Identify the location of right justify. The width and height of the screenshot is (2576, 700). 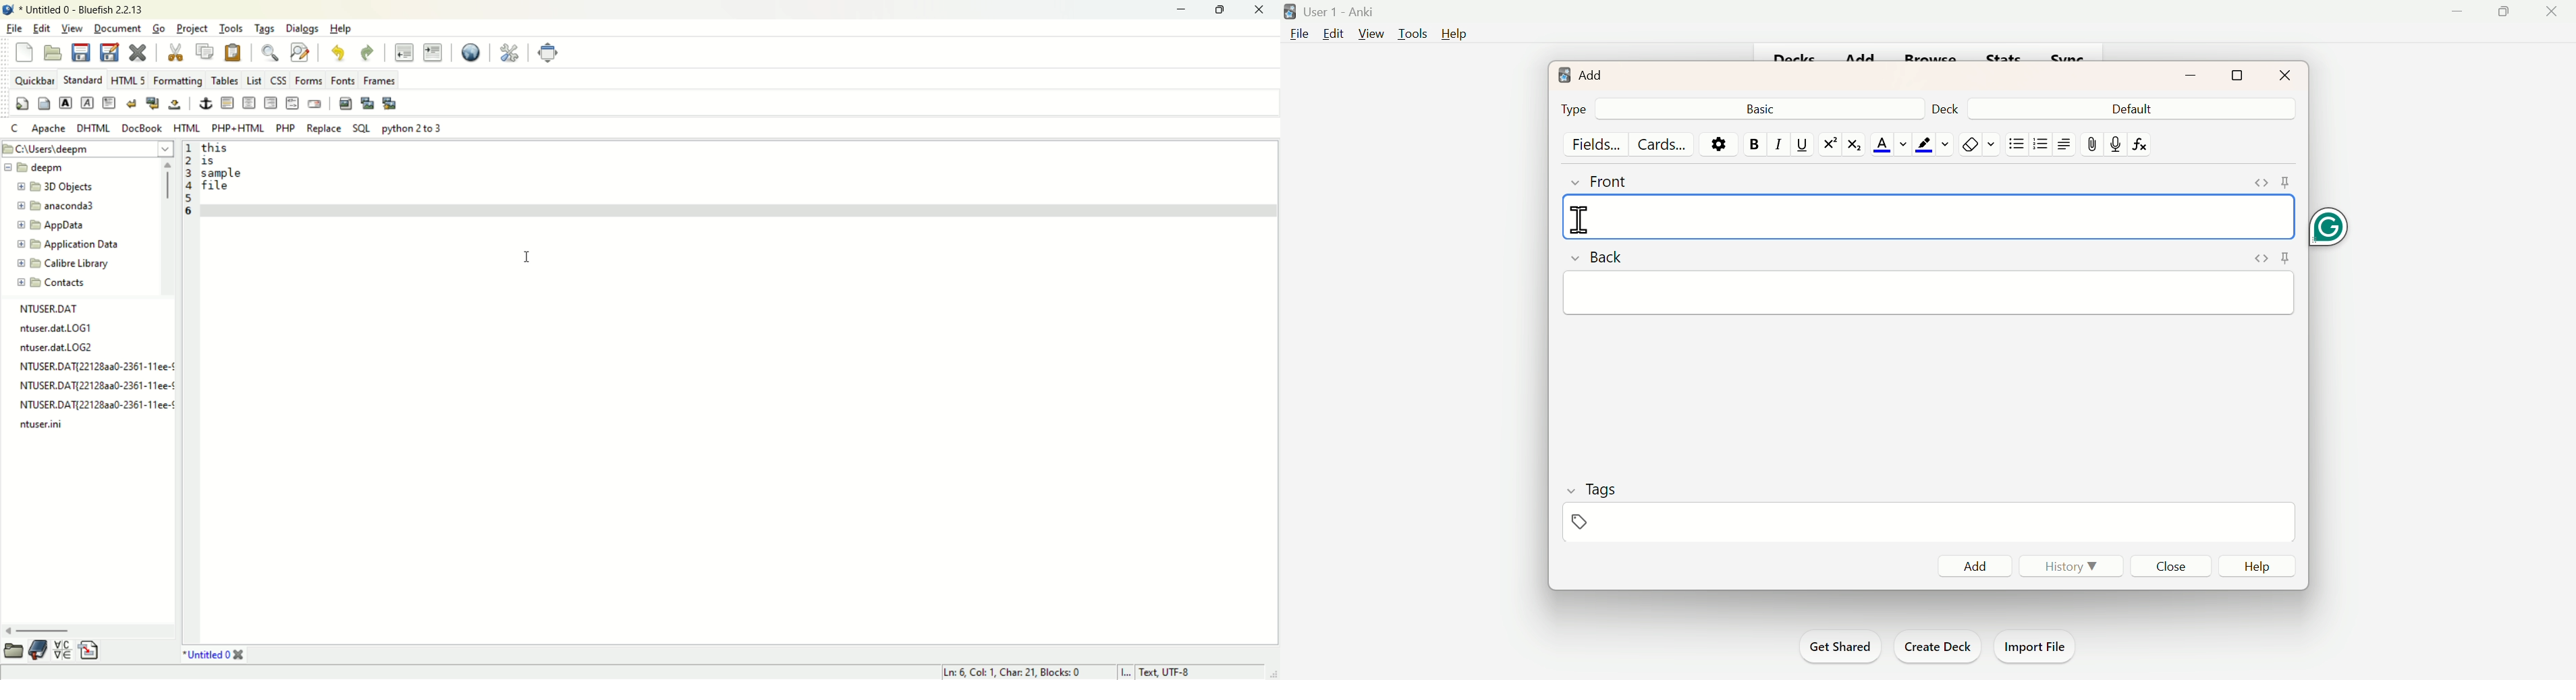
(270, 103).